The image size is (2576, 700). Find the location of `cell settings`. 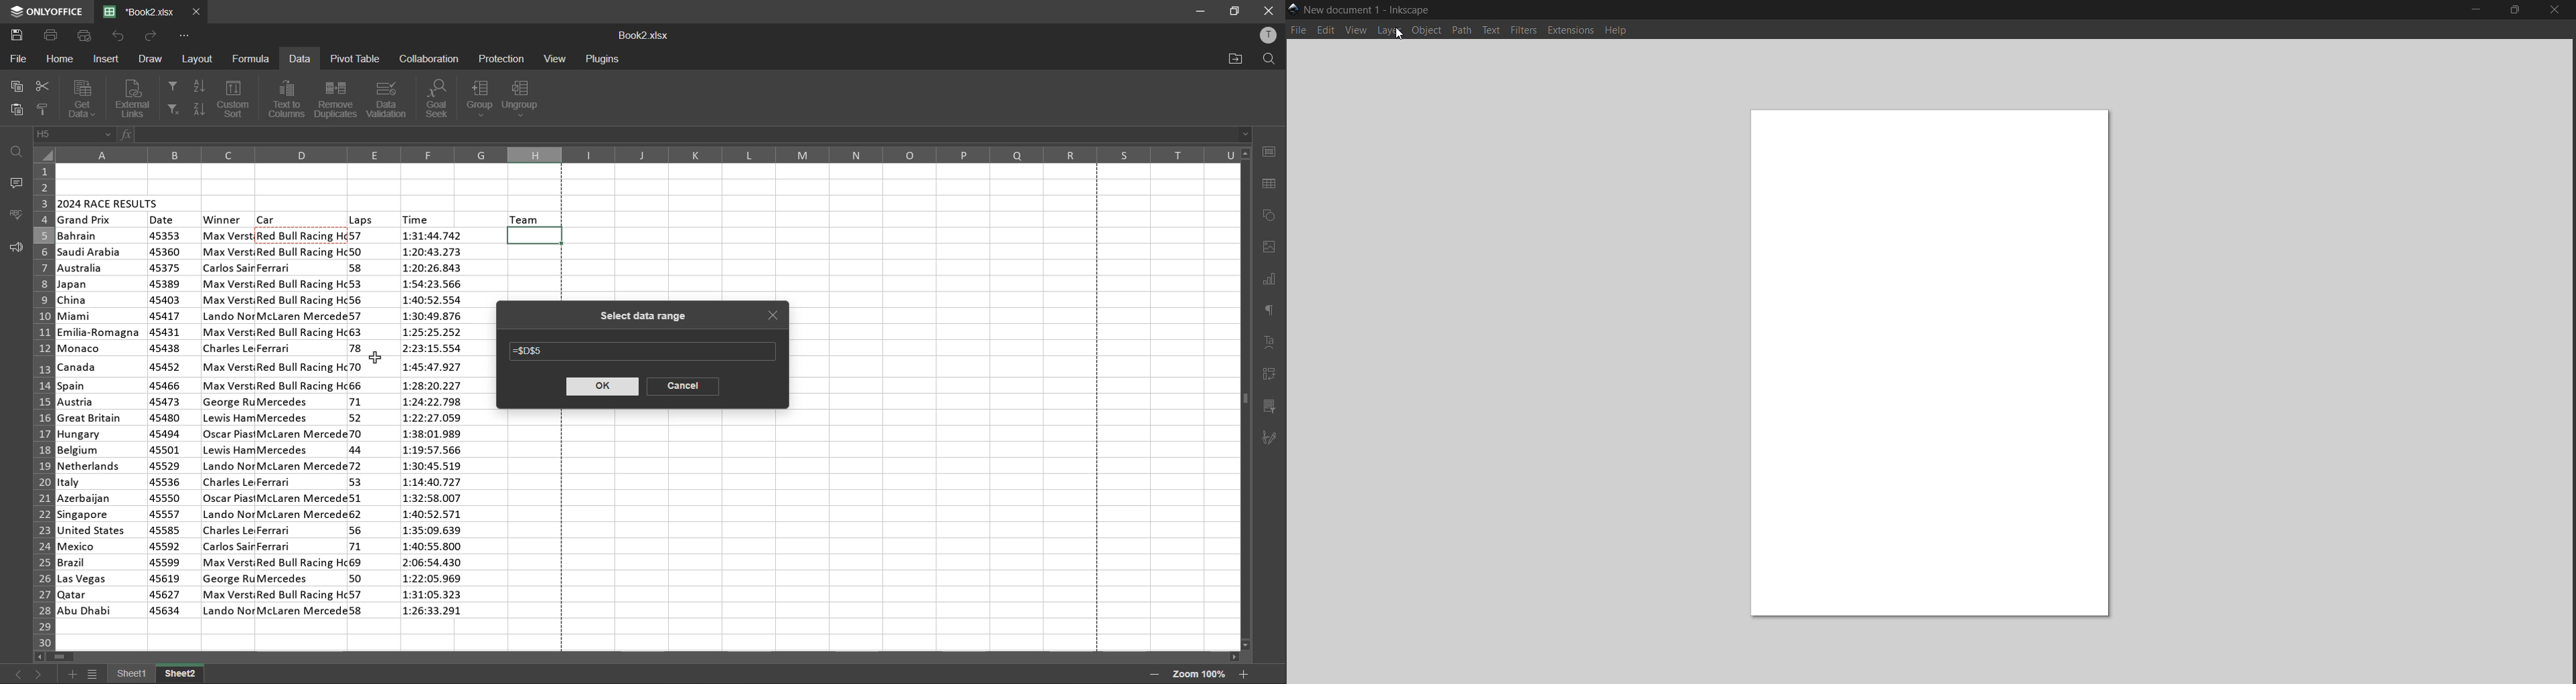

cell settings is located at coordinates (1269, 151).